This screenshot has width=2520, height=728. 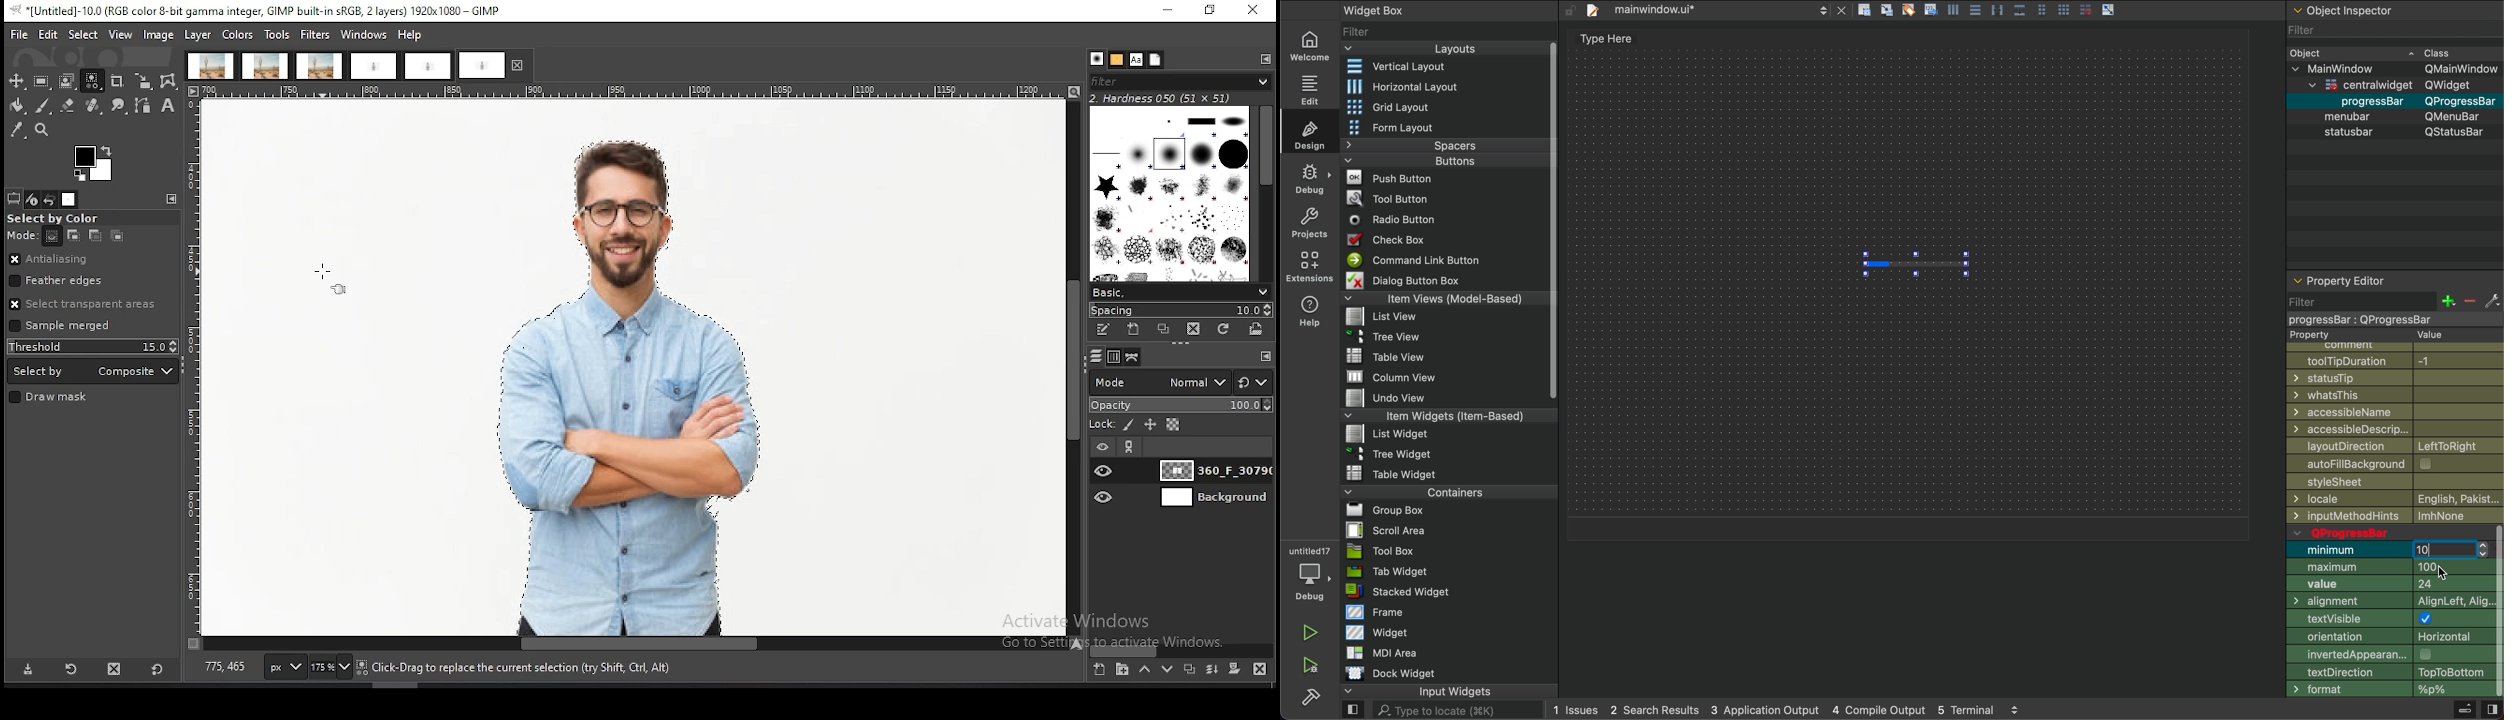 I want to click on File, so click(x=1385, y=317).